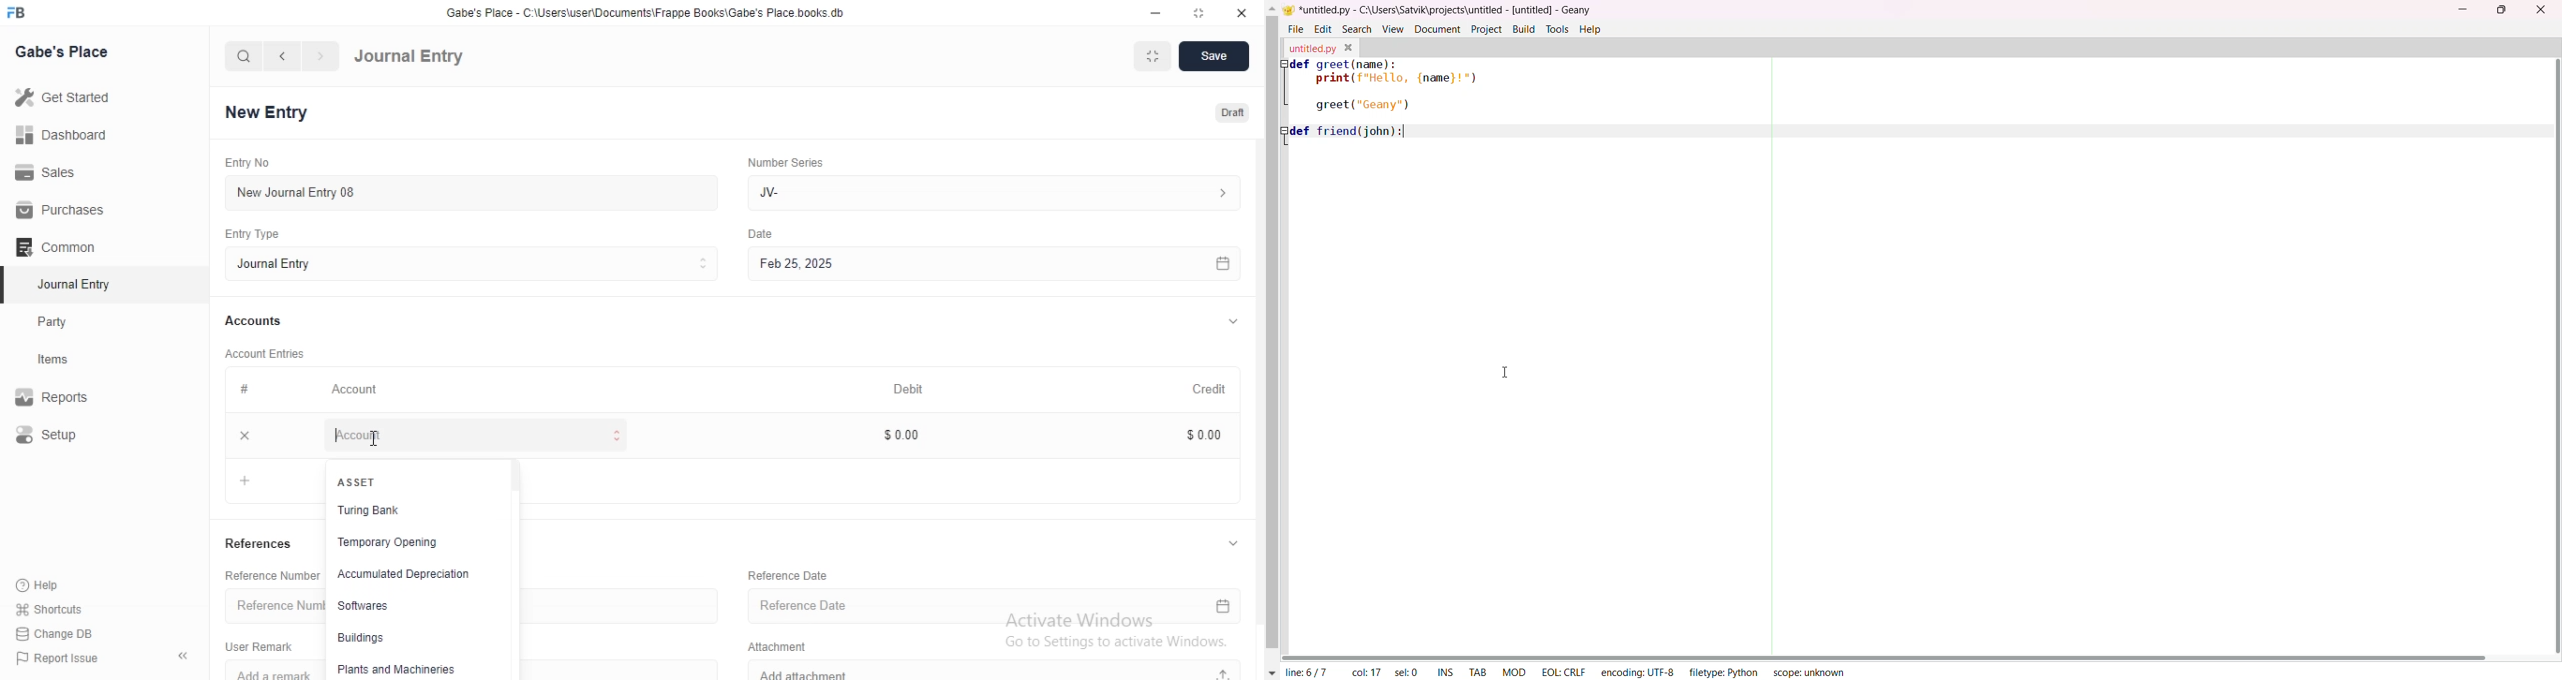 Image resolution: width=2576 pixels, height=700 pixels. I want to click on ‘Gabe's Place - C\Users\useriDocuments\Frappe Books\Gabe's Place books. db, so click(650, 10).